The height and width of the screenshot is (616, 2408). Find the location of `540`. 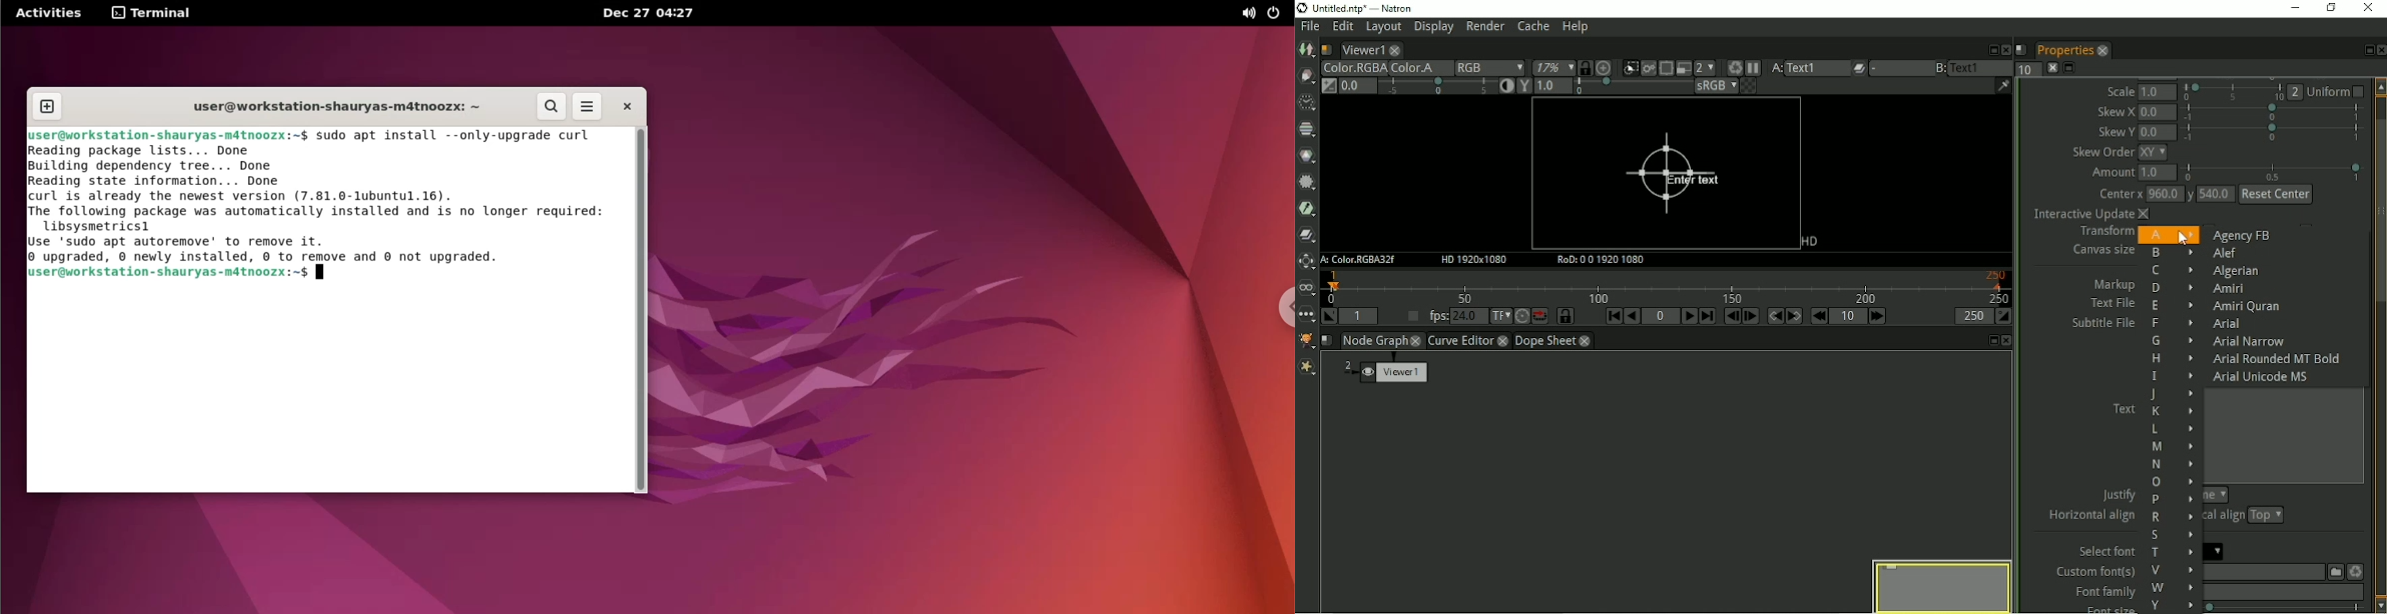

540 is located at coordinates (2216, 196).